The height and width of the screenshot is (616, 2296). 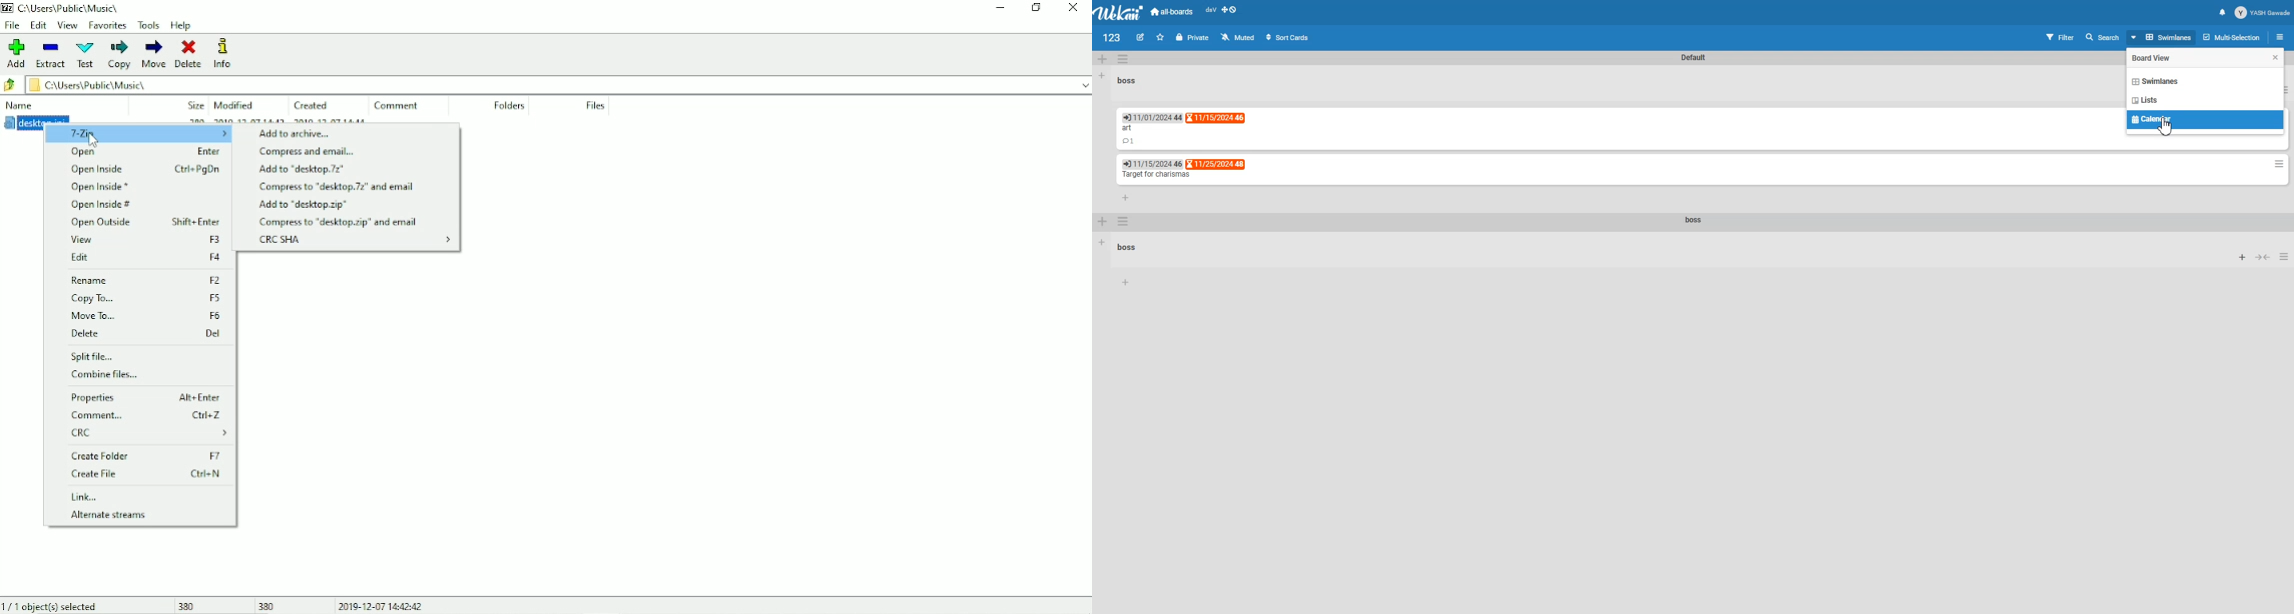 I want to click on Logo, so click(x=1120, y=13).